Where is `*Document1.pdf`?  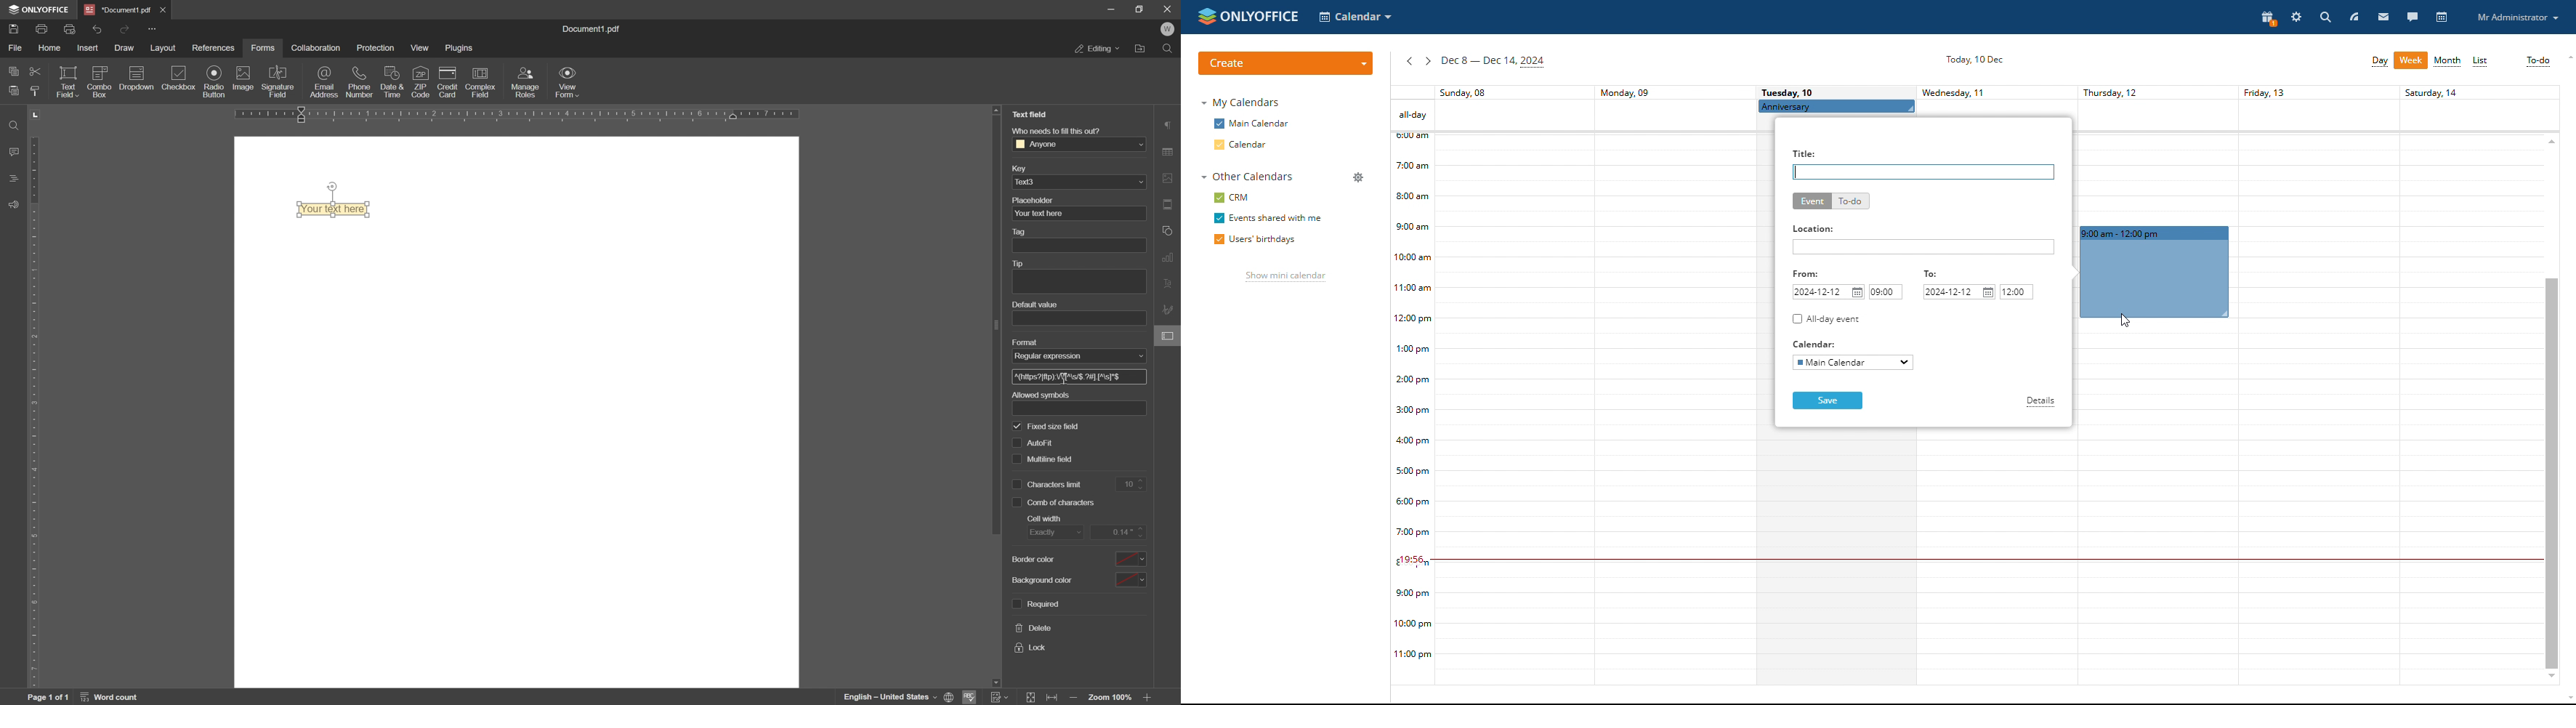
*Document1.pdf is located at coordinates (118, 9).